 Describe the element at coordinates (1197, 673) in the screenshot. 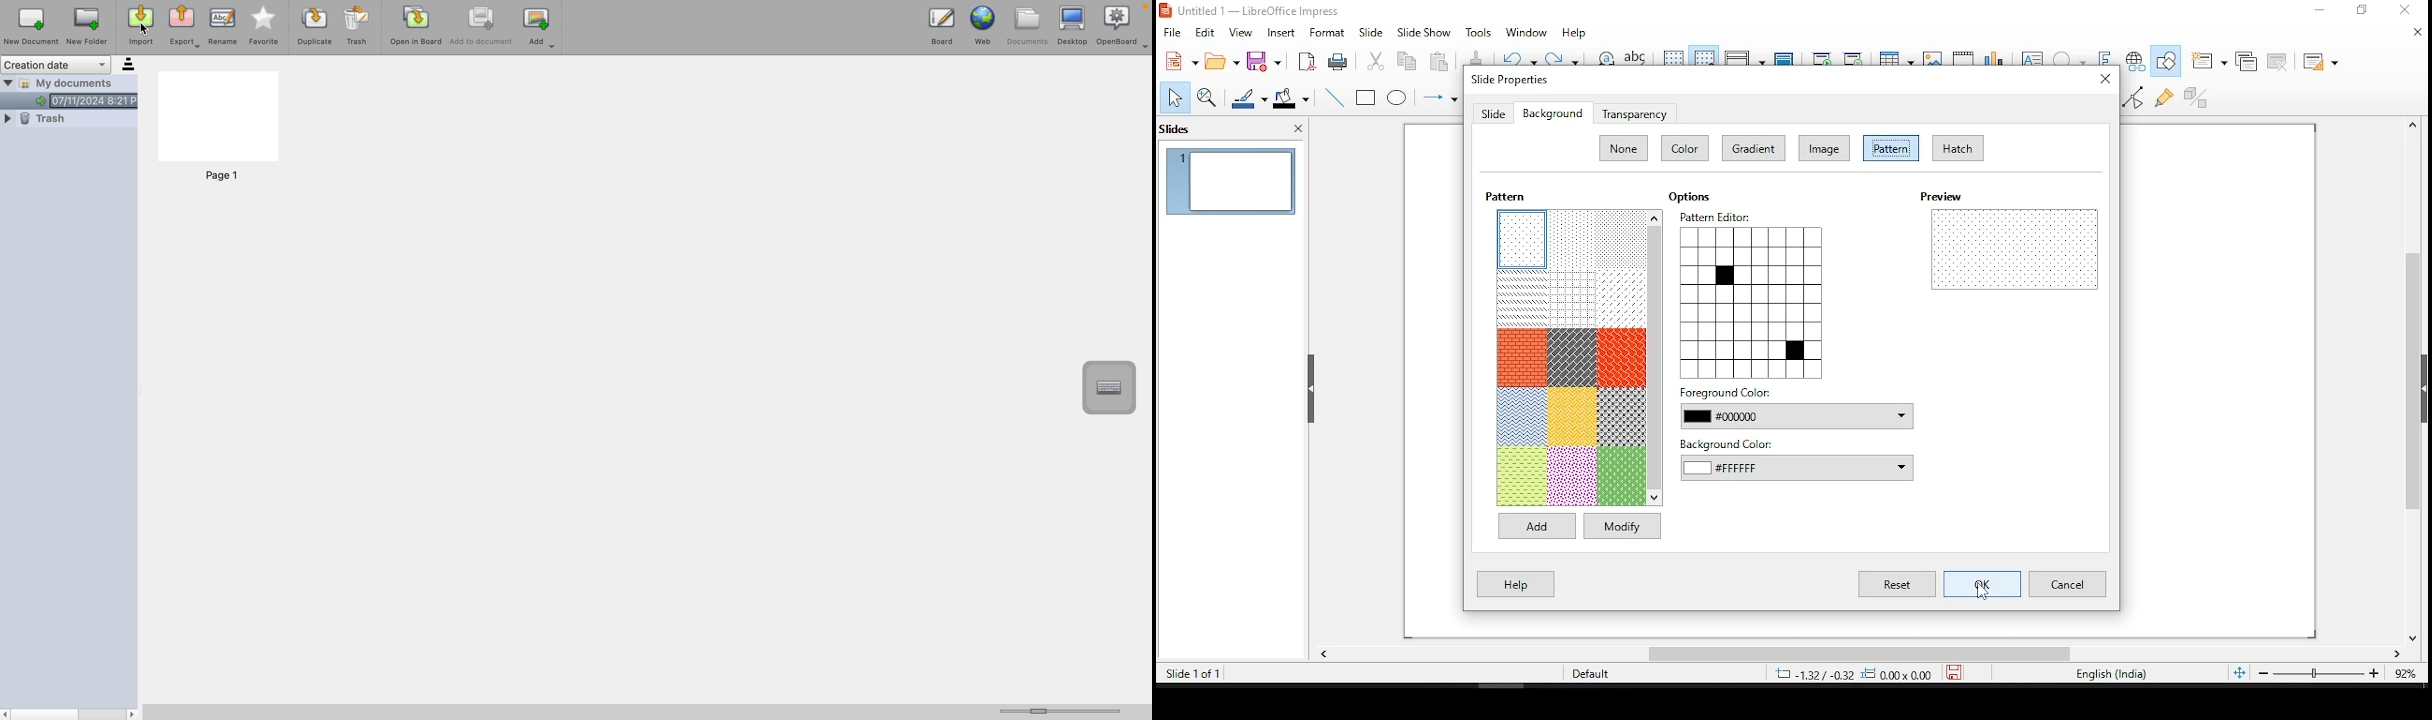

I see `slide 1 of 1` at that location.